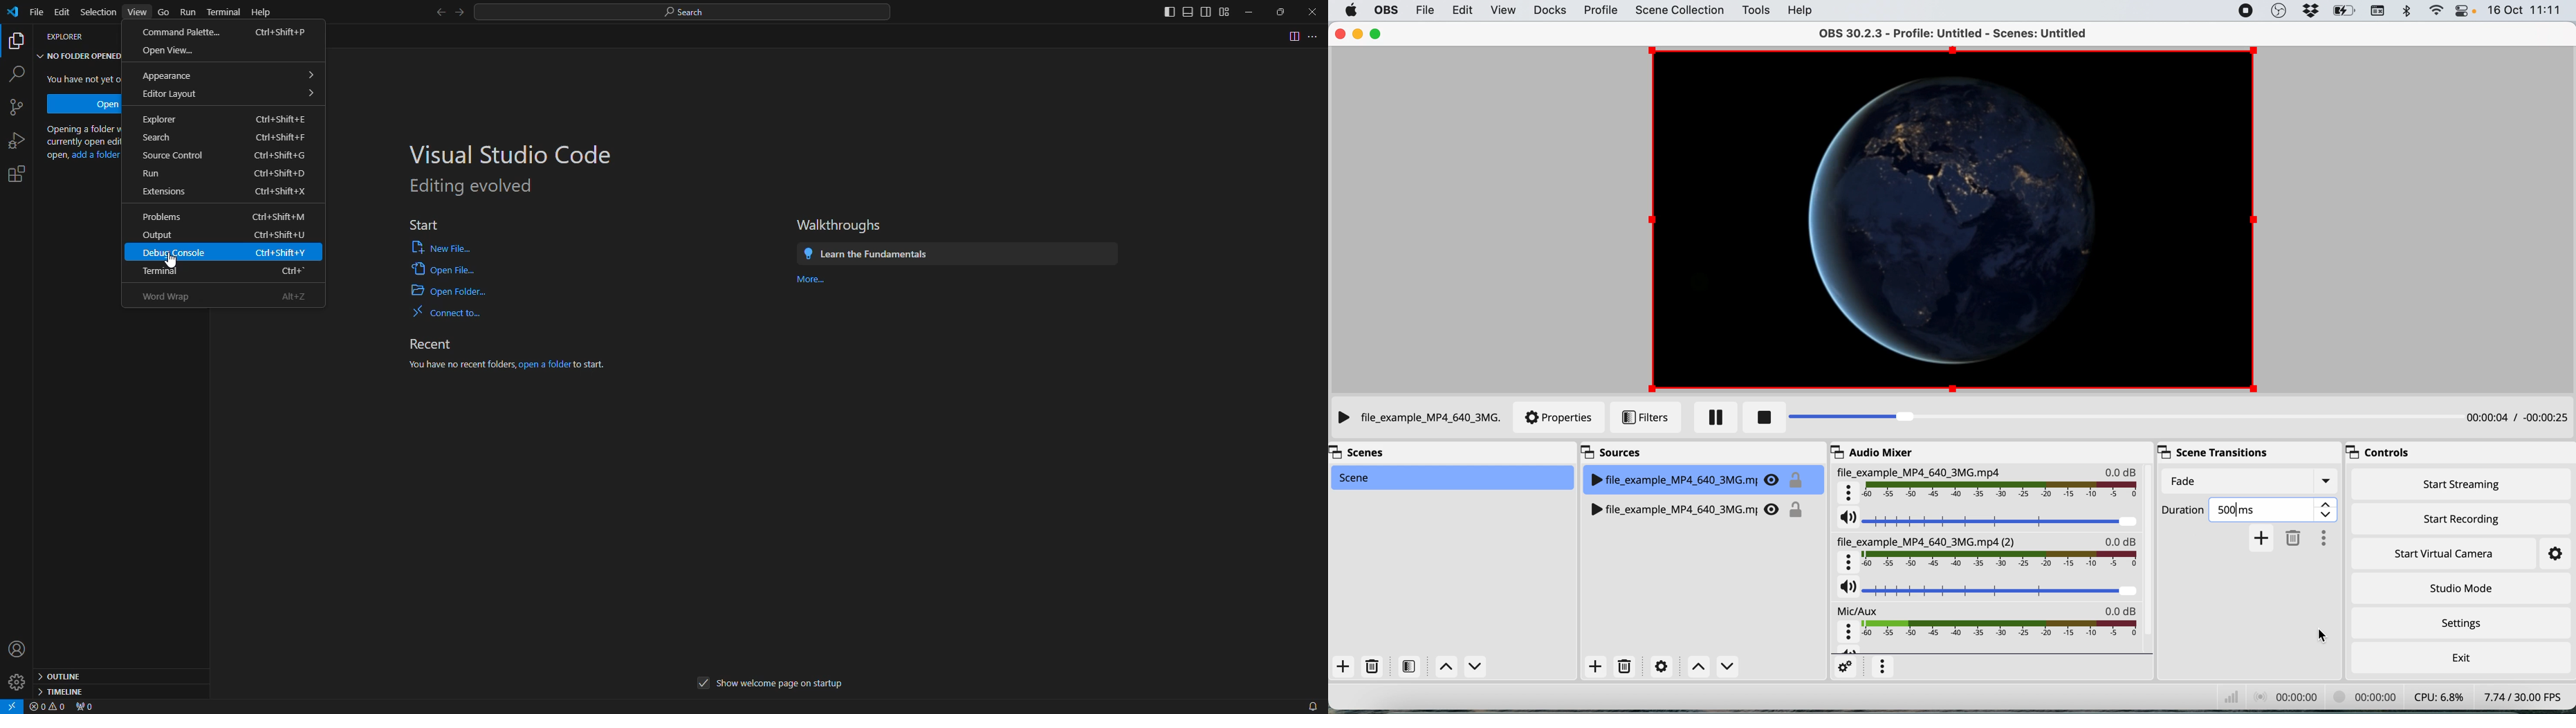 The height and width of the screenshot is (728, 2576). Describe the element at coordinates (840, 224) in the screenshot. I see `Walkthroughs` at that location.